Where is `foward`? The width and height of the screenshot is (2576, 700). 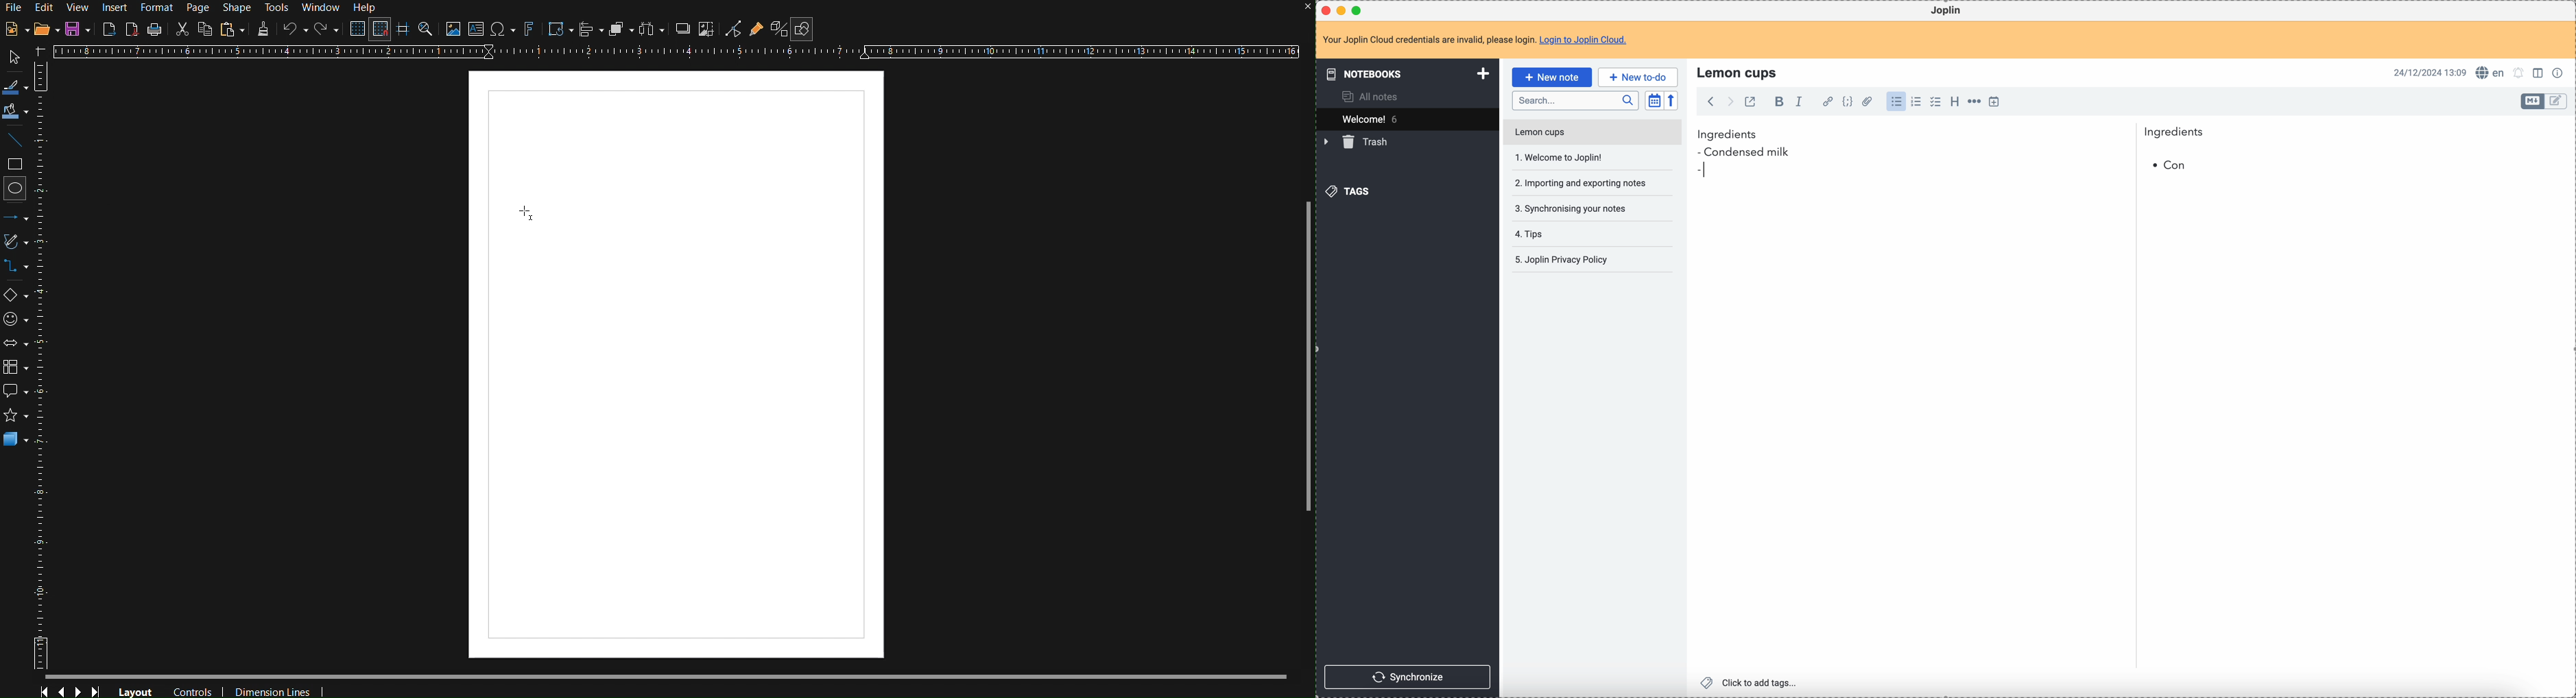 foward is located at coordinates (1729, 102).